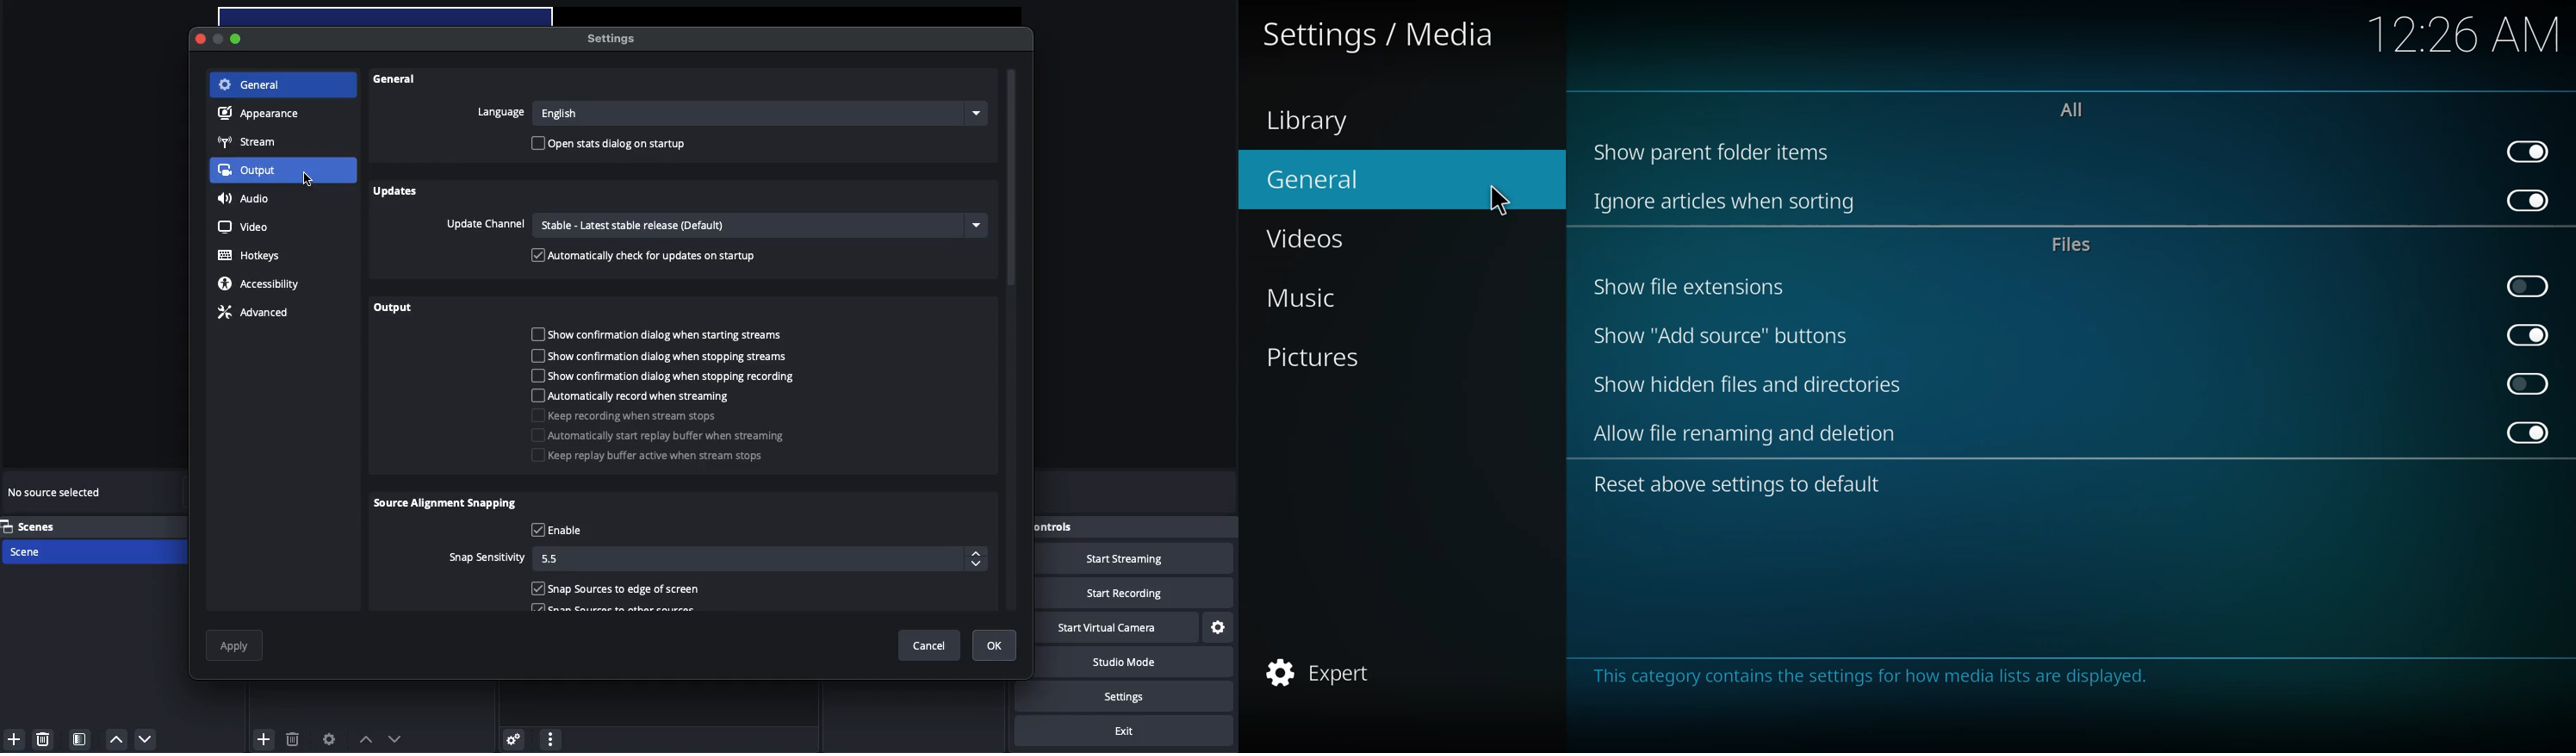  Describe the element at coordinates (262, 284) in the screenshot. I see `Accessibility ` at that location.